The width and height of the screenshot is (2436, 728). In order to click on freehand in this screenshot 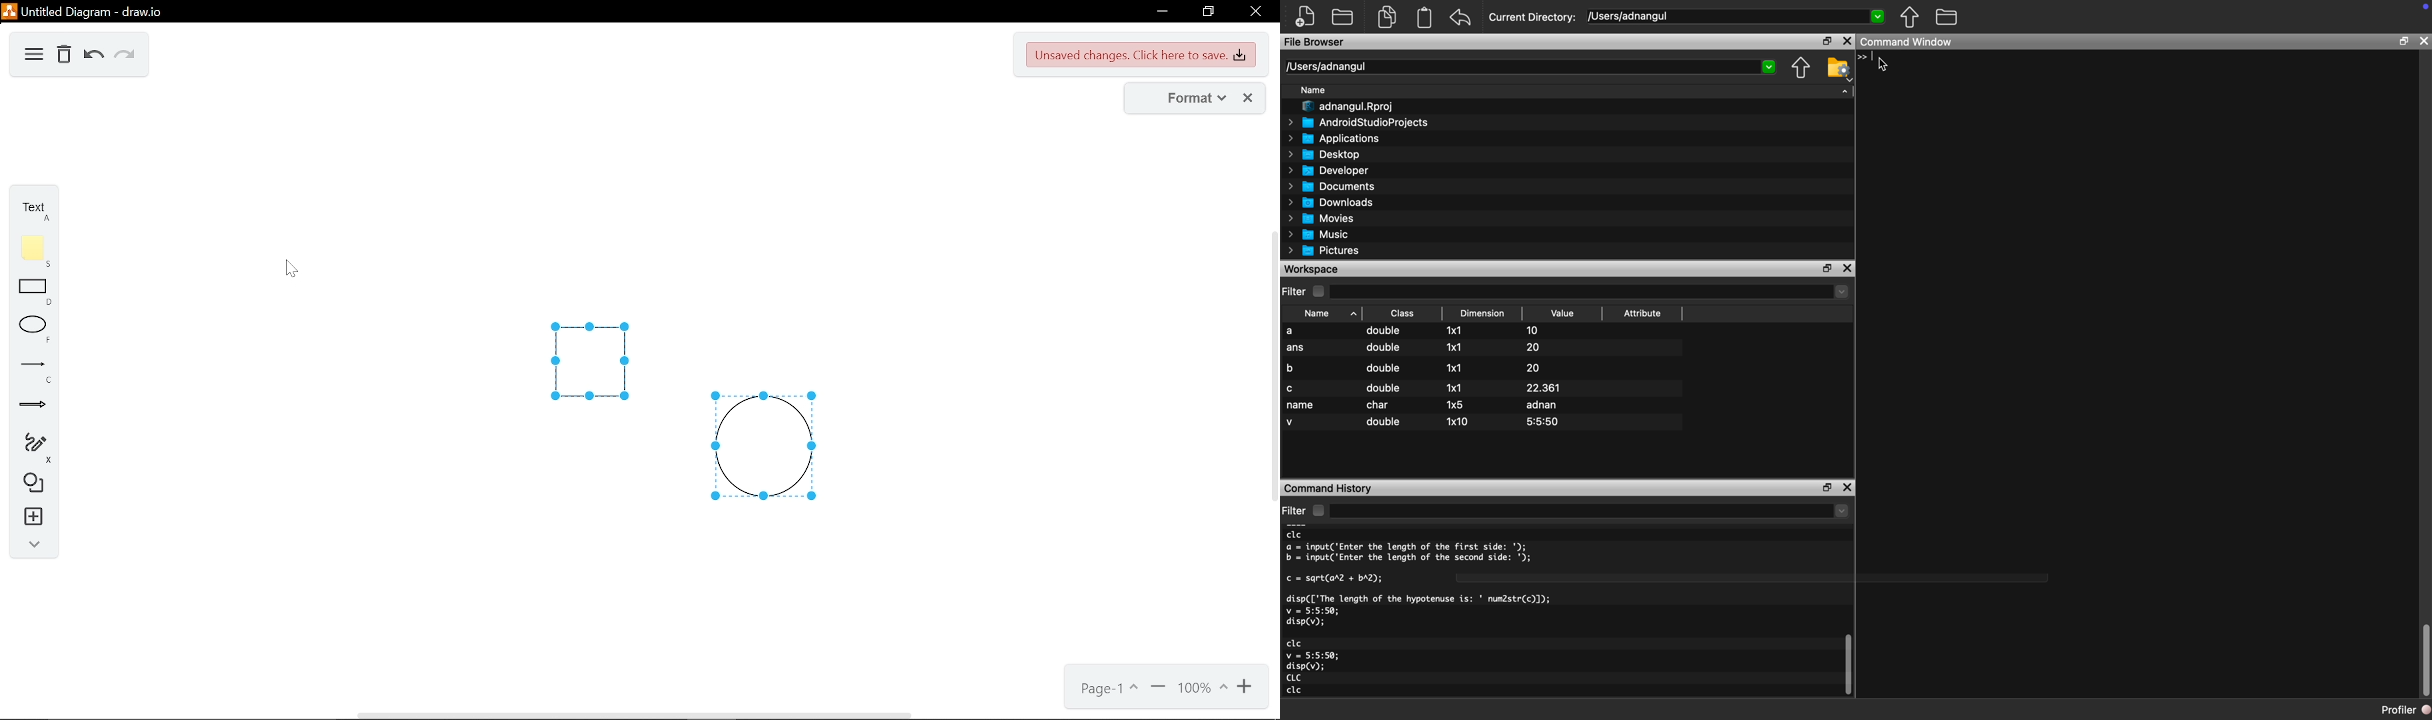, I will do `click(27, 448)`.